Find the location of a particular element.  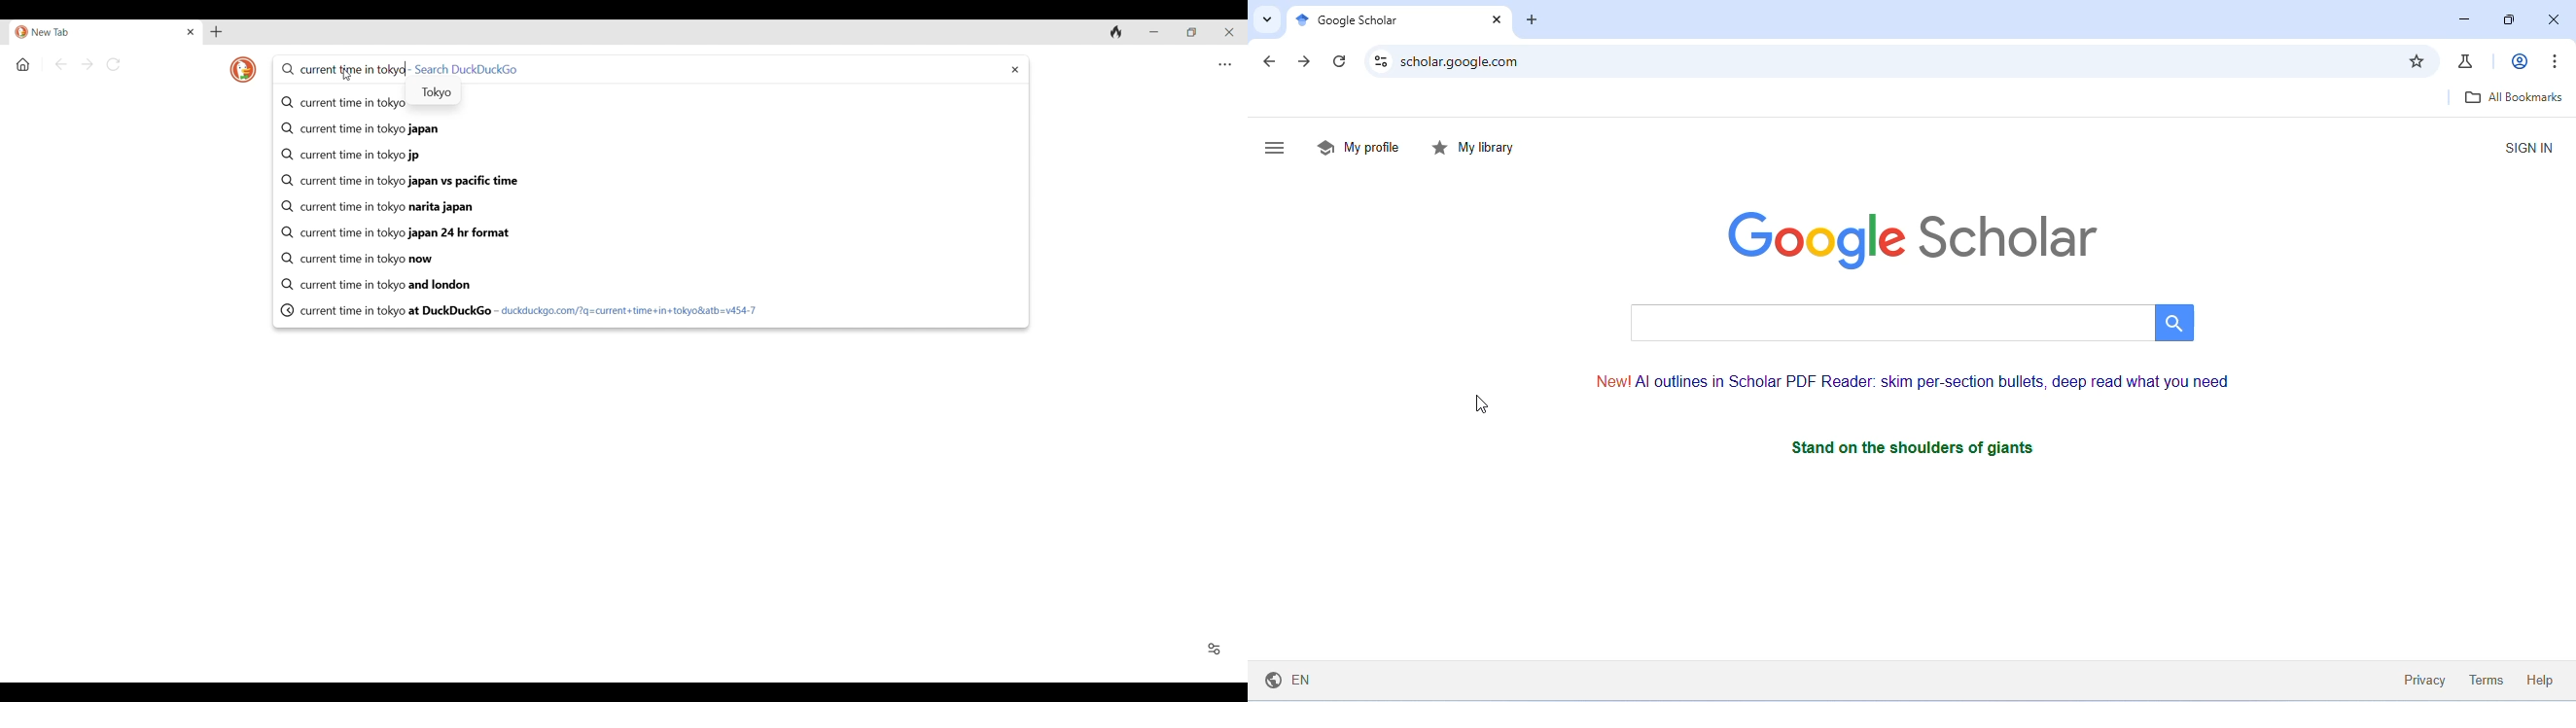

Browser logo is located at coordinates (243, 70).